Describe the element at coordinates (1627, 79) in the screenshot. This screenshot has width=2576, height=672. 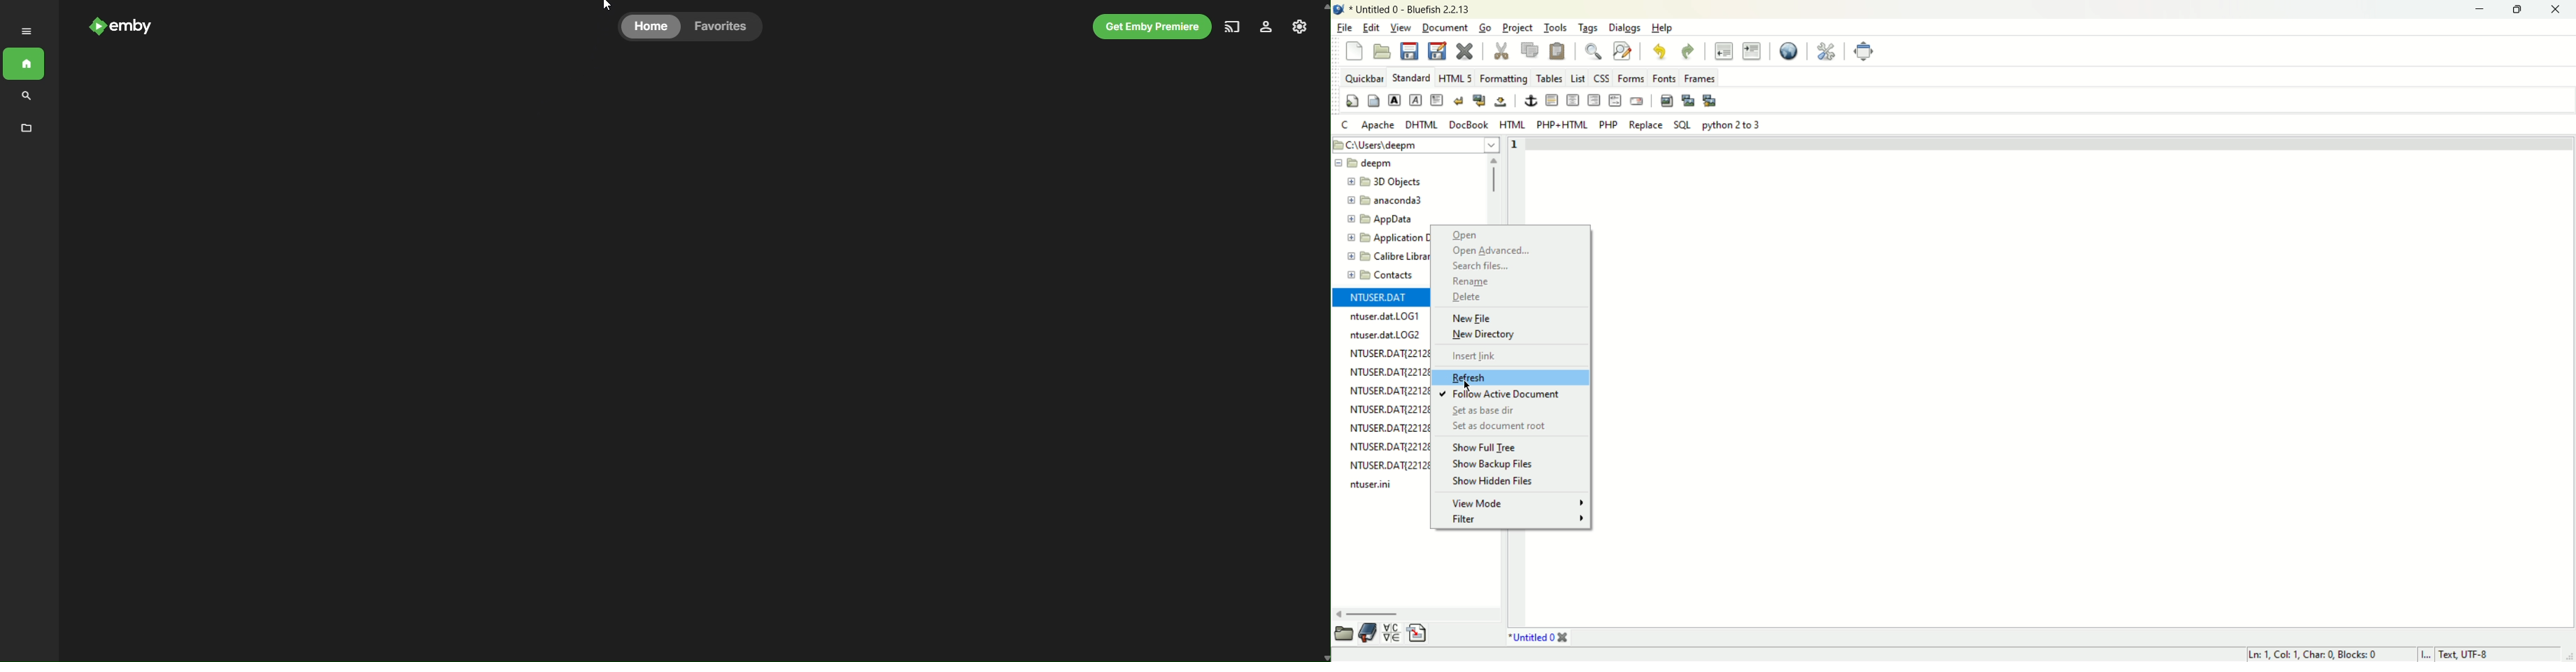
I see `forms` at that location.